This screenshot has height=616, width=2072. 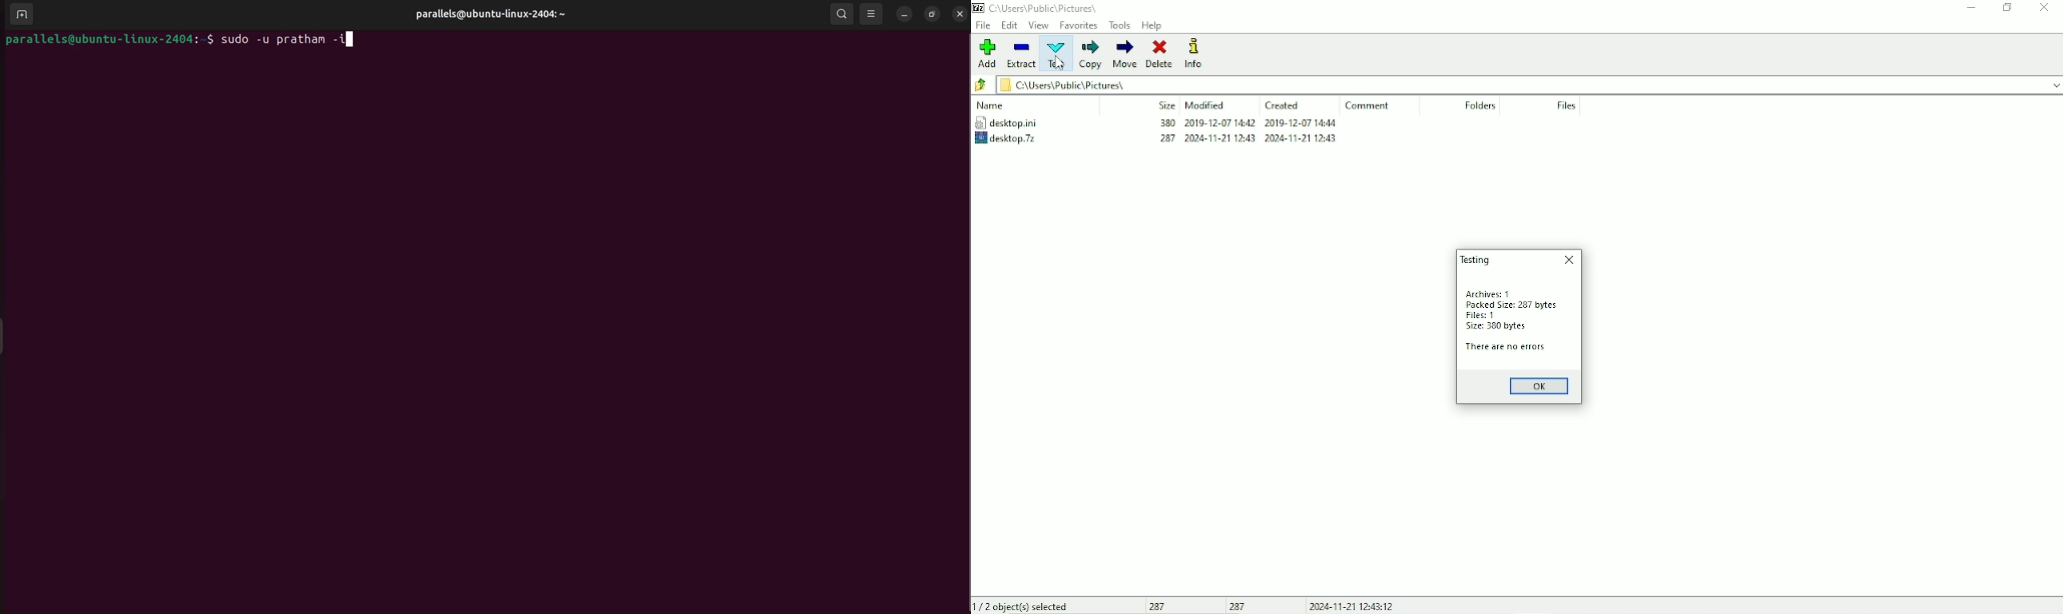 What do you see at coordinates (1080, 26) in the screenshot?
I see `Favorites` at bounding box center [1080, 26].